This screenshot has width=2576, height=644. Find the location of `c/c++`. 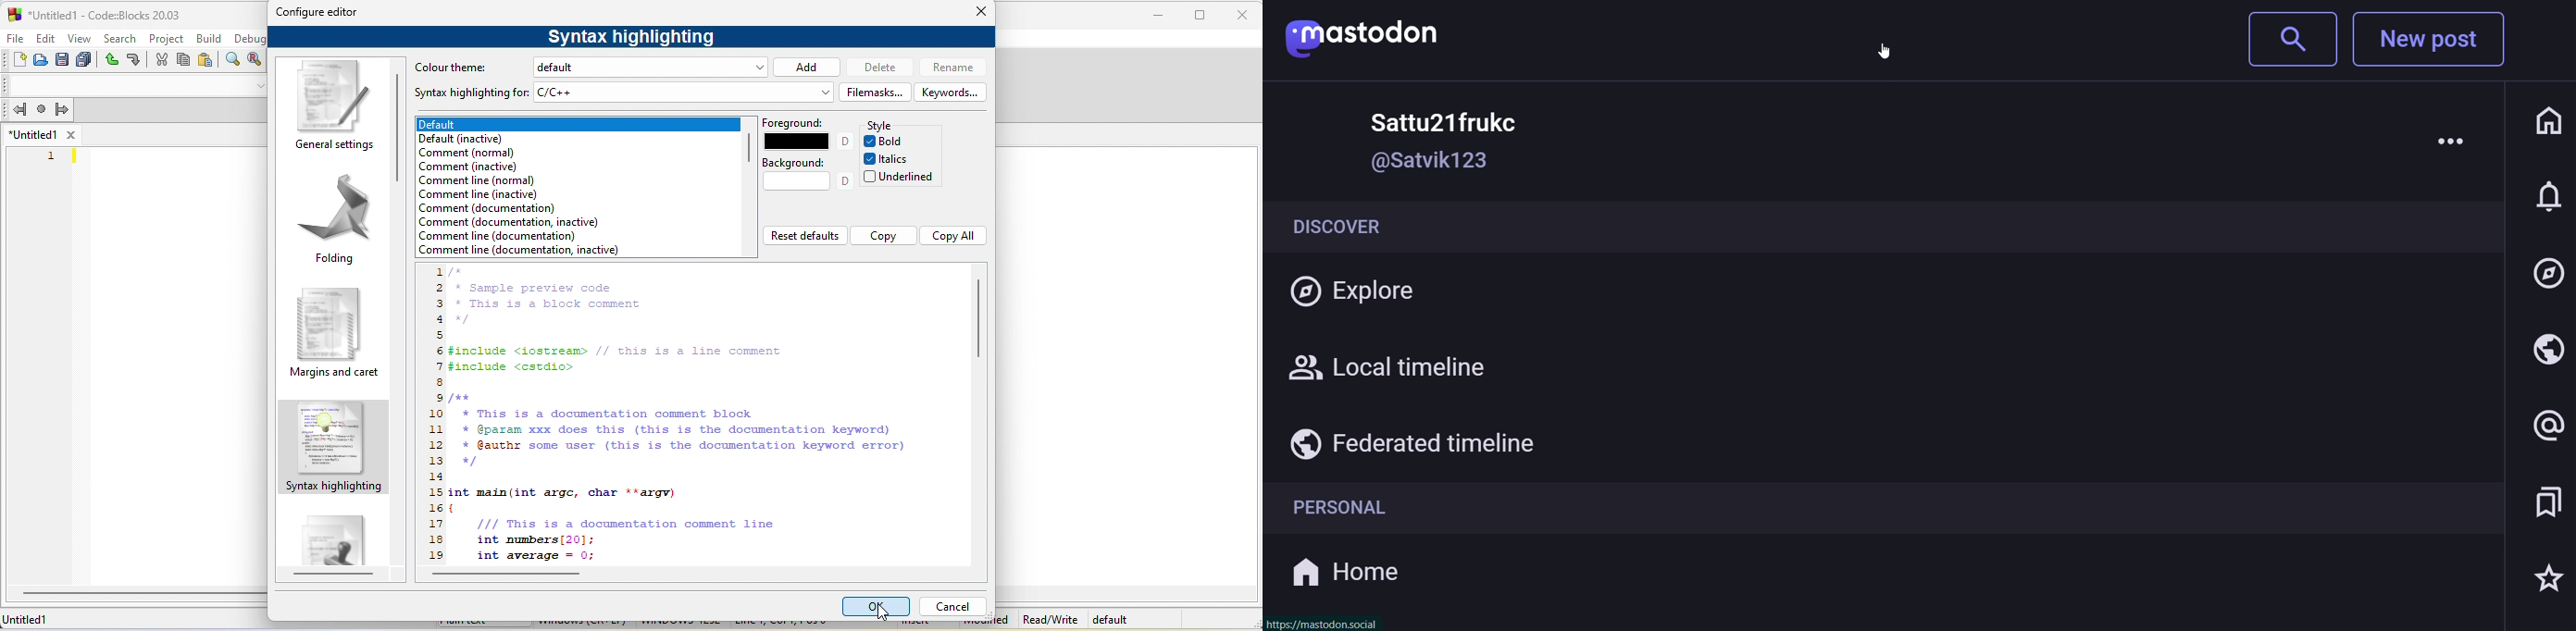

c/c++ is located at coordinates (682, 93).